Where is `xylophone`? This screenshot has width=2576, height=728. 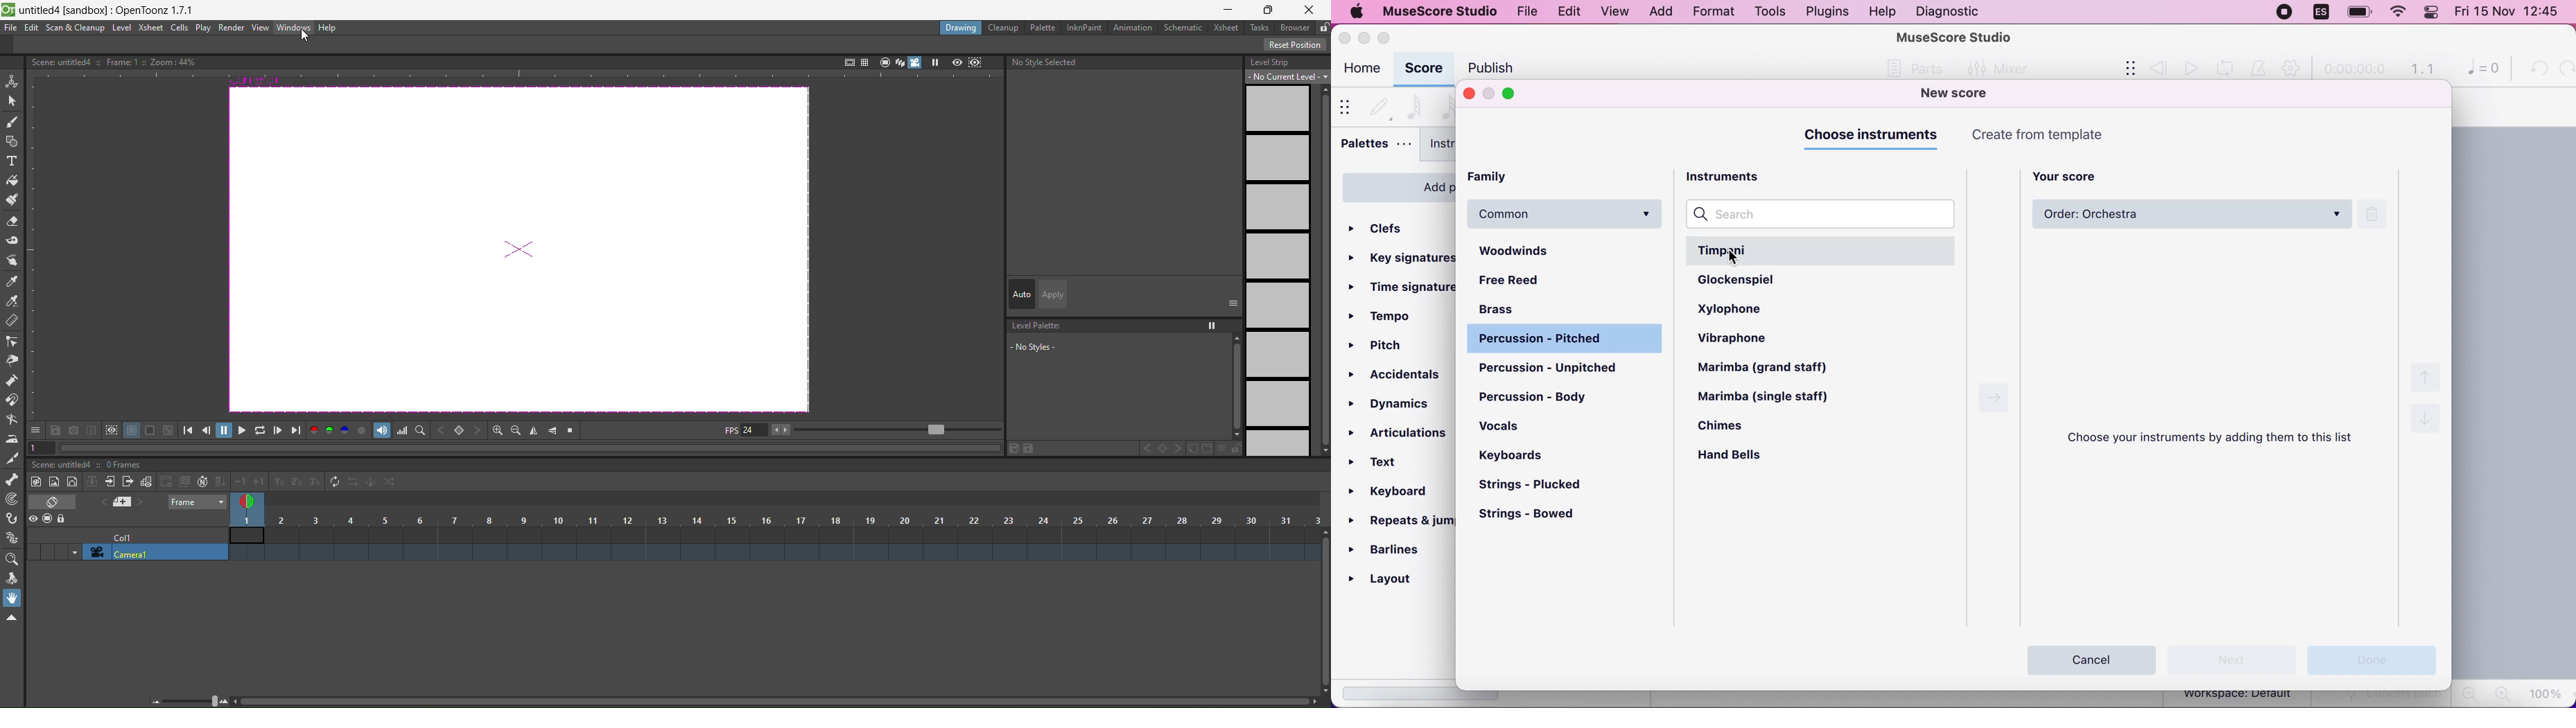 xylophone is located at coordinates (1750, 308).